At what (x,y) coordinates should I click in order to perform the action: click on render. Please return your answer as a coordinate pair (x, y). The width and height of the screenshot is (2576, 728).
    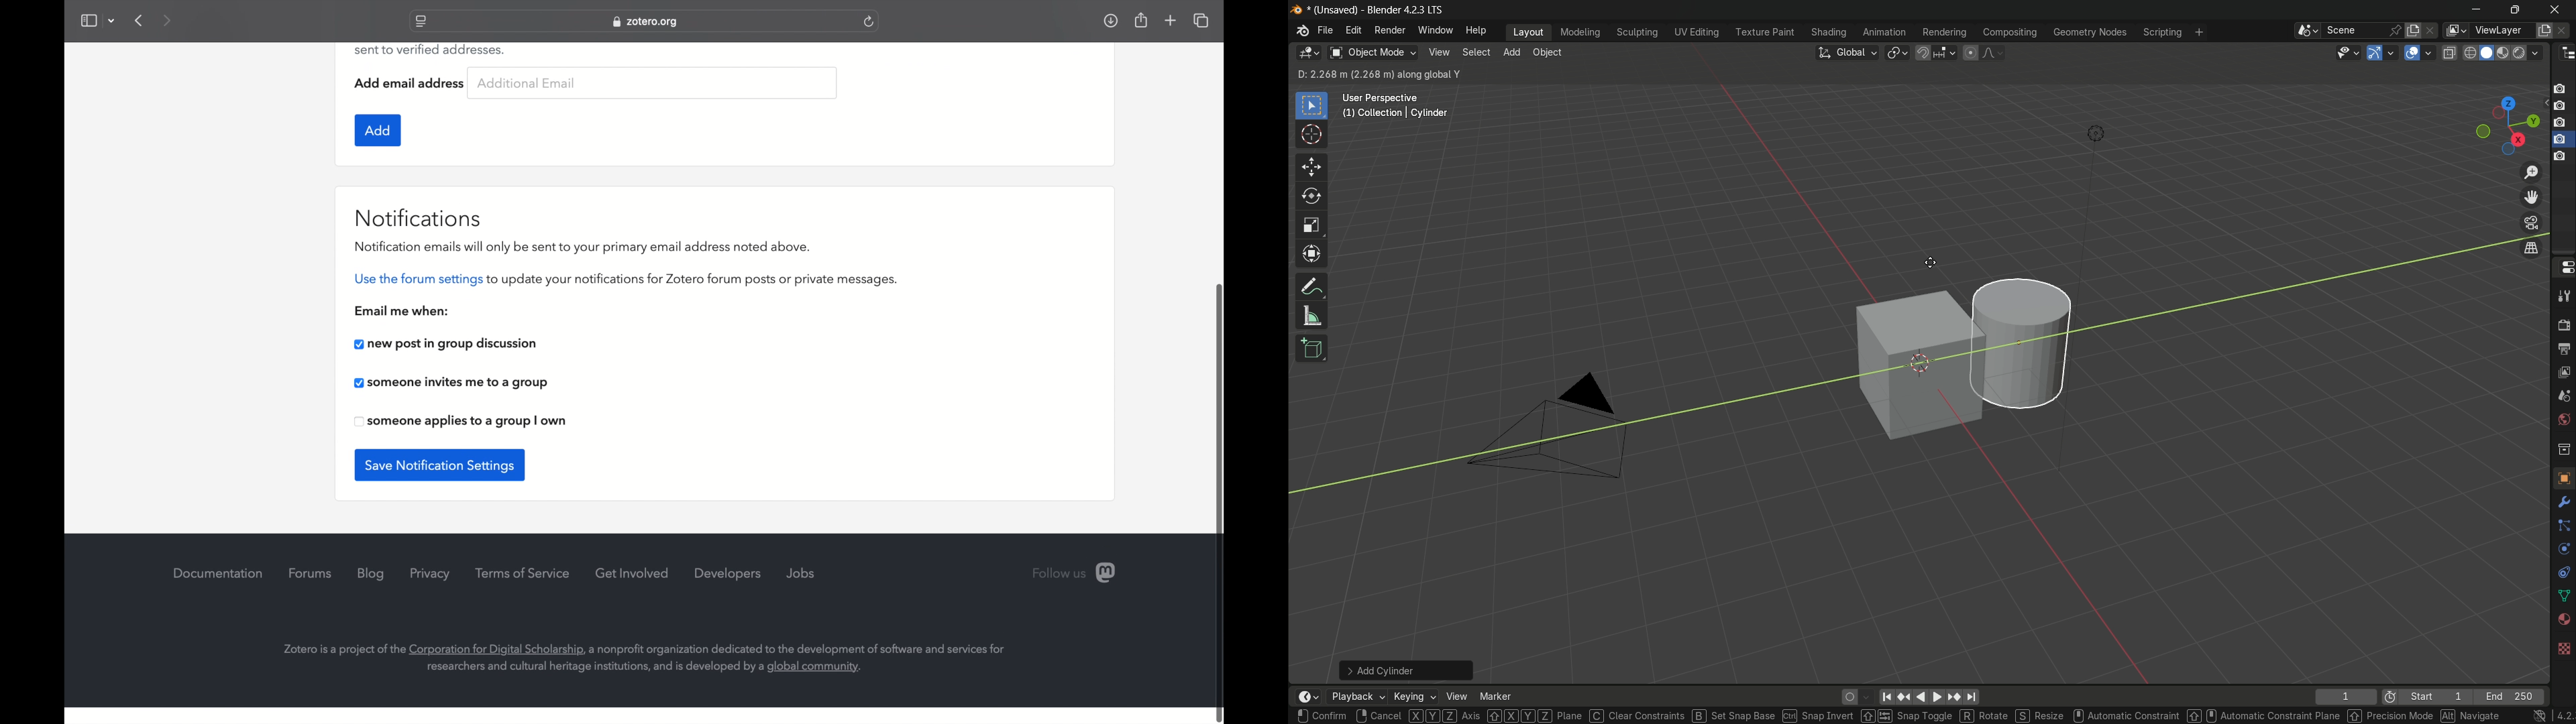
    Looking at the image, I should click on (2529, 52).